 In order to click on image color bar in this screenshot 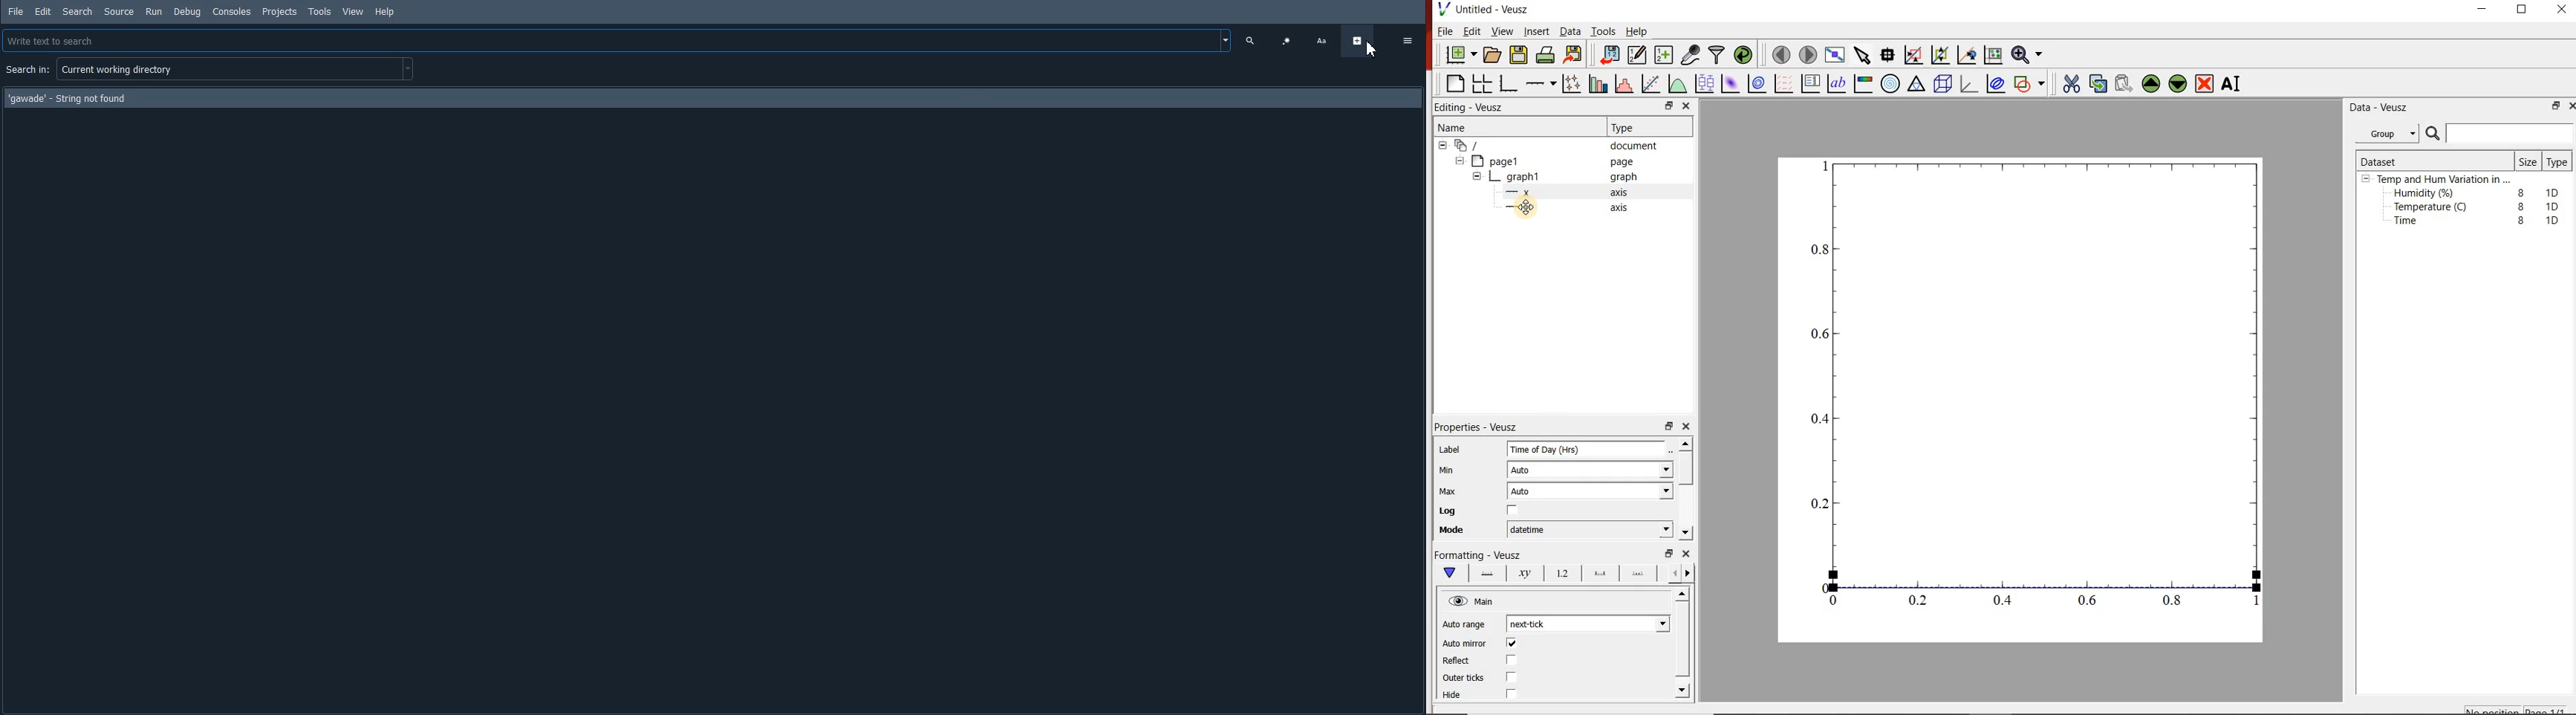, I will do `click(1866, 84)`.